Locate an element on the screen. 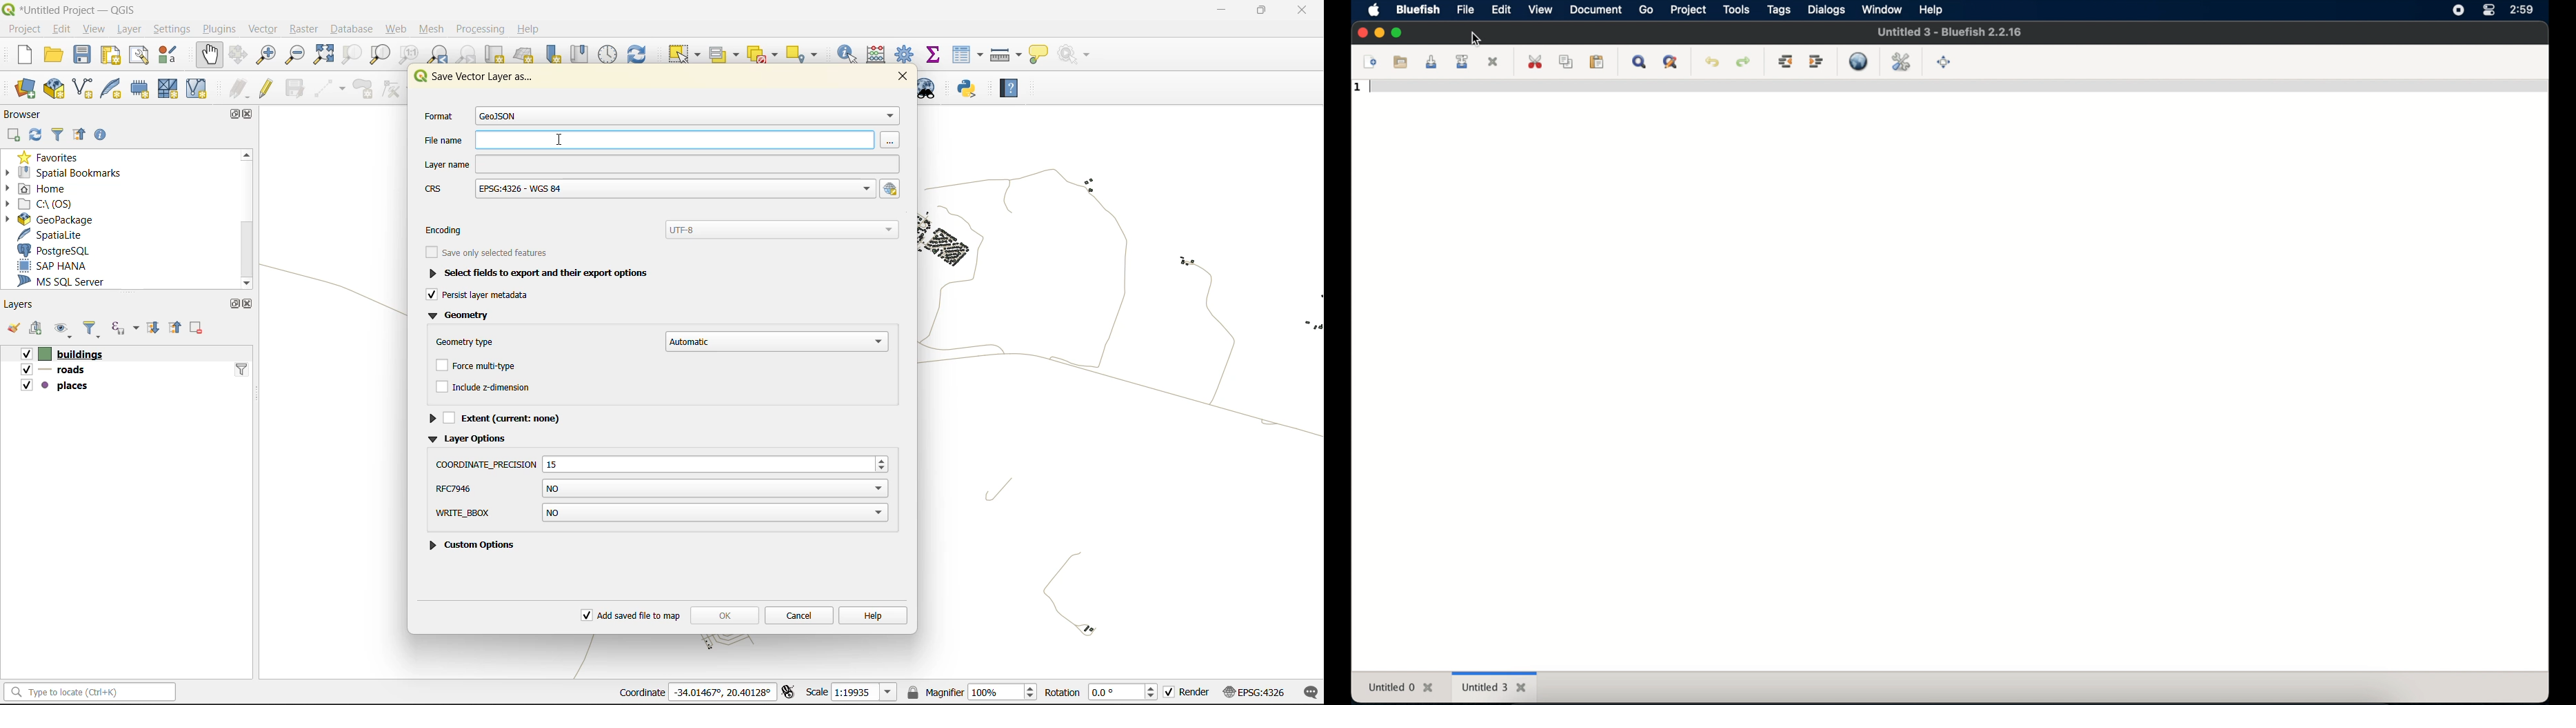  persist layer metadata is located at coordinates (487, 296).